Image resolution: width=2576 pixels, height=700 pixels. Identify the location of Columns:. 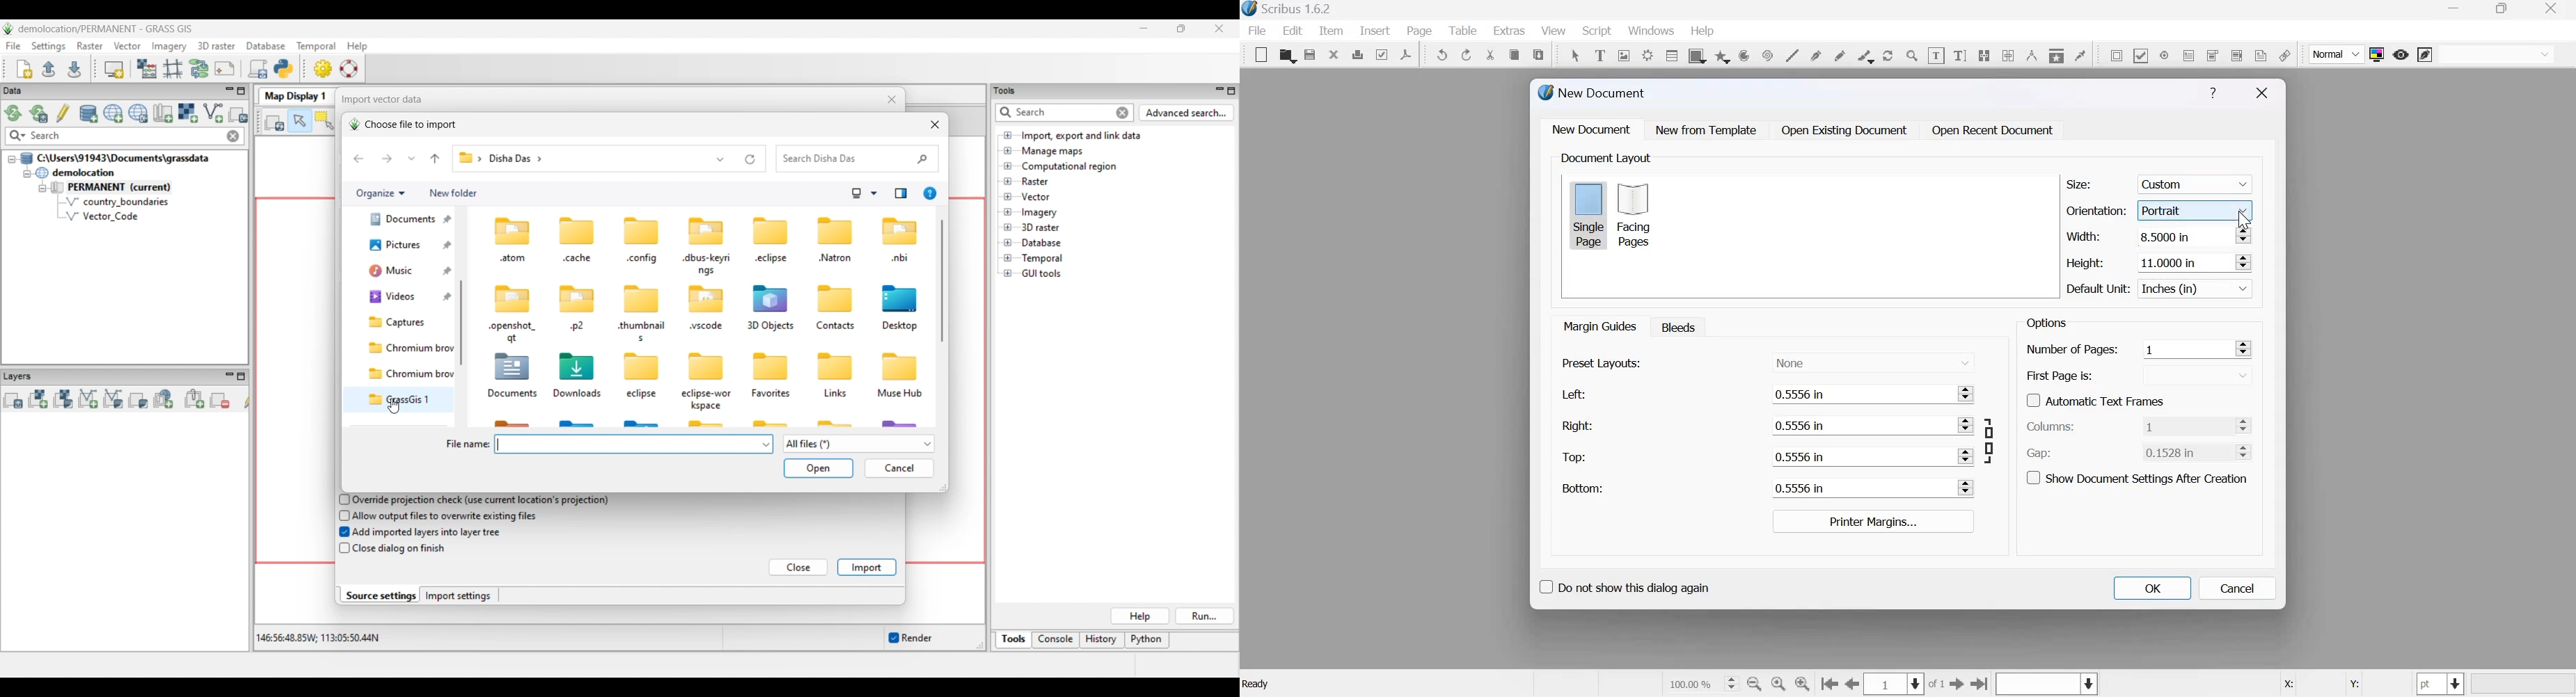
(2051, 427).